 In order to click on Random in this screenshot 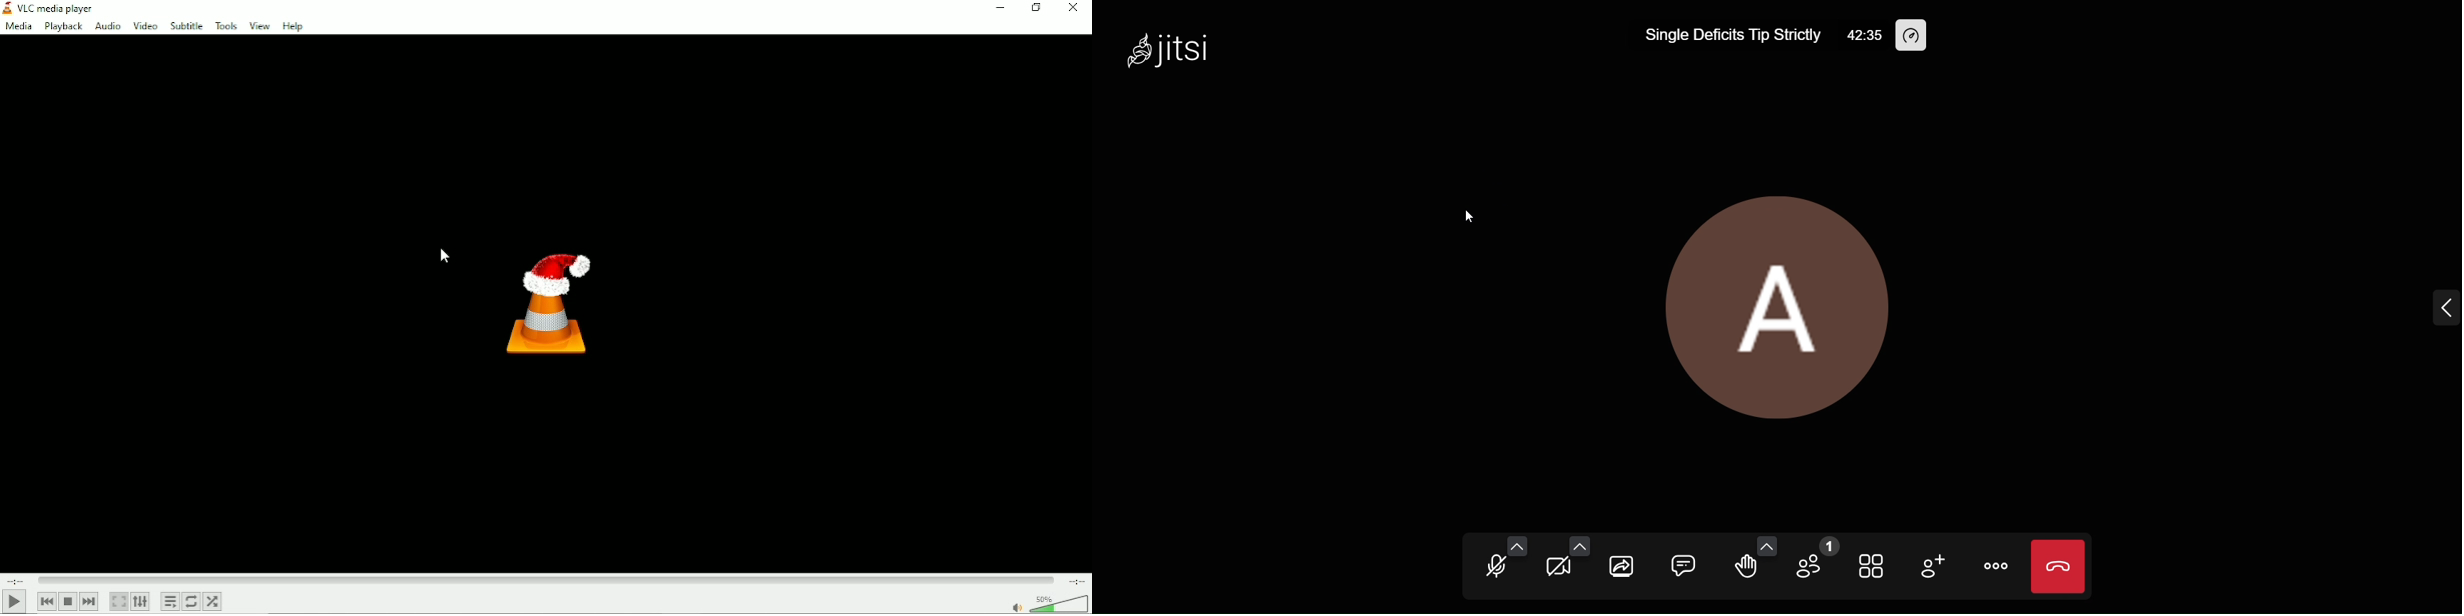, I will do `click(213, 601)`.